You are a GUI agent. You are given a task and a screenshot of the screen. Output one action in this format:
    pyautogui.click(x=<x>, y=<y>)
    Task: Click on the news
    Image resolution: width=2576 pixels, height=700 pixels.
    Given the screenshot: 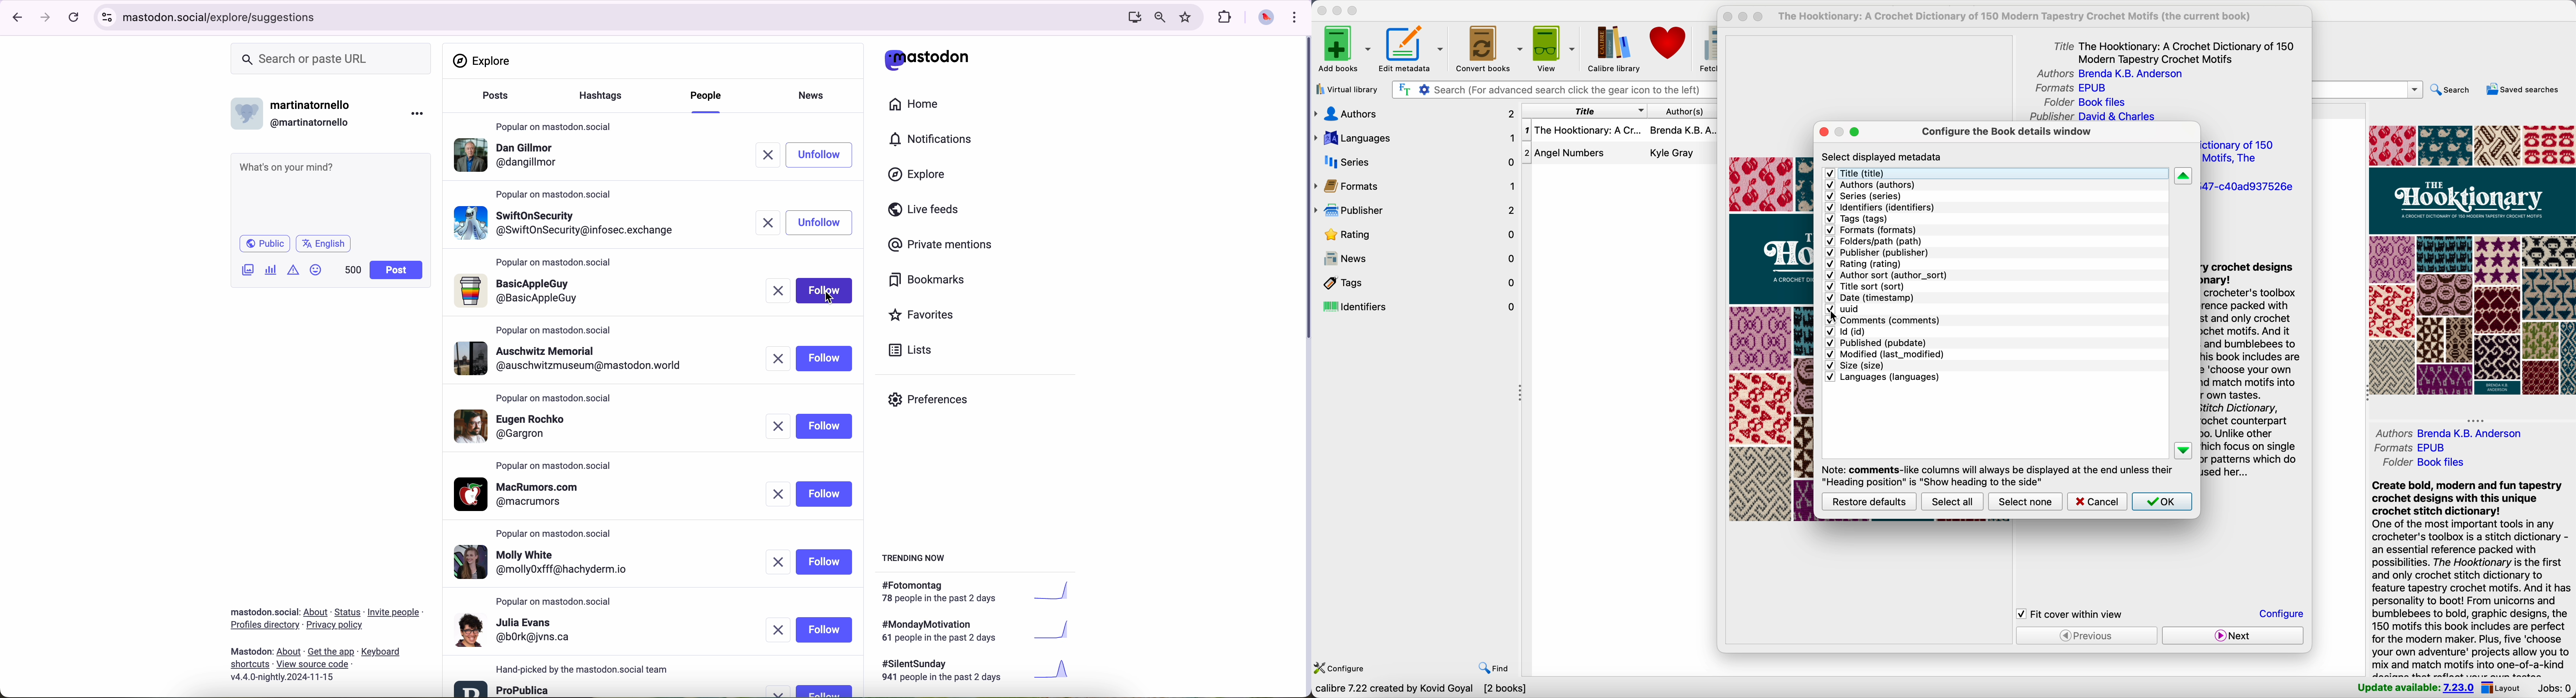 What is the action you would take?
    pyautogui.click(x=815, y=94)
    